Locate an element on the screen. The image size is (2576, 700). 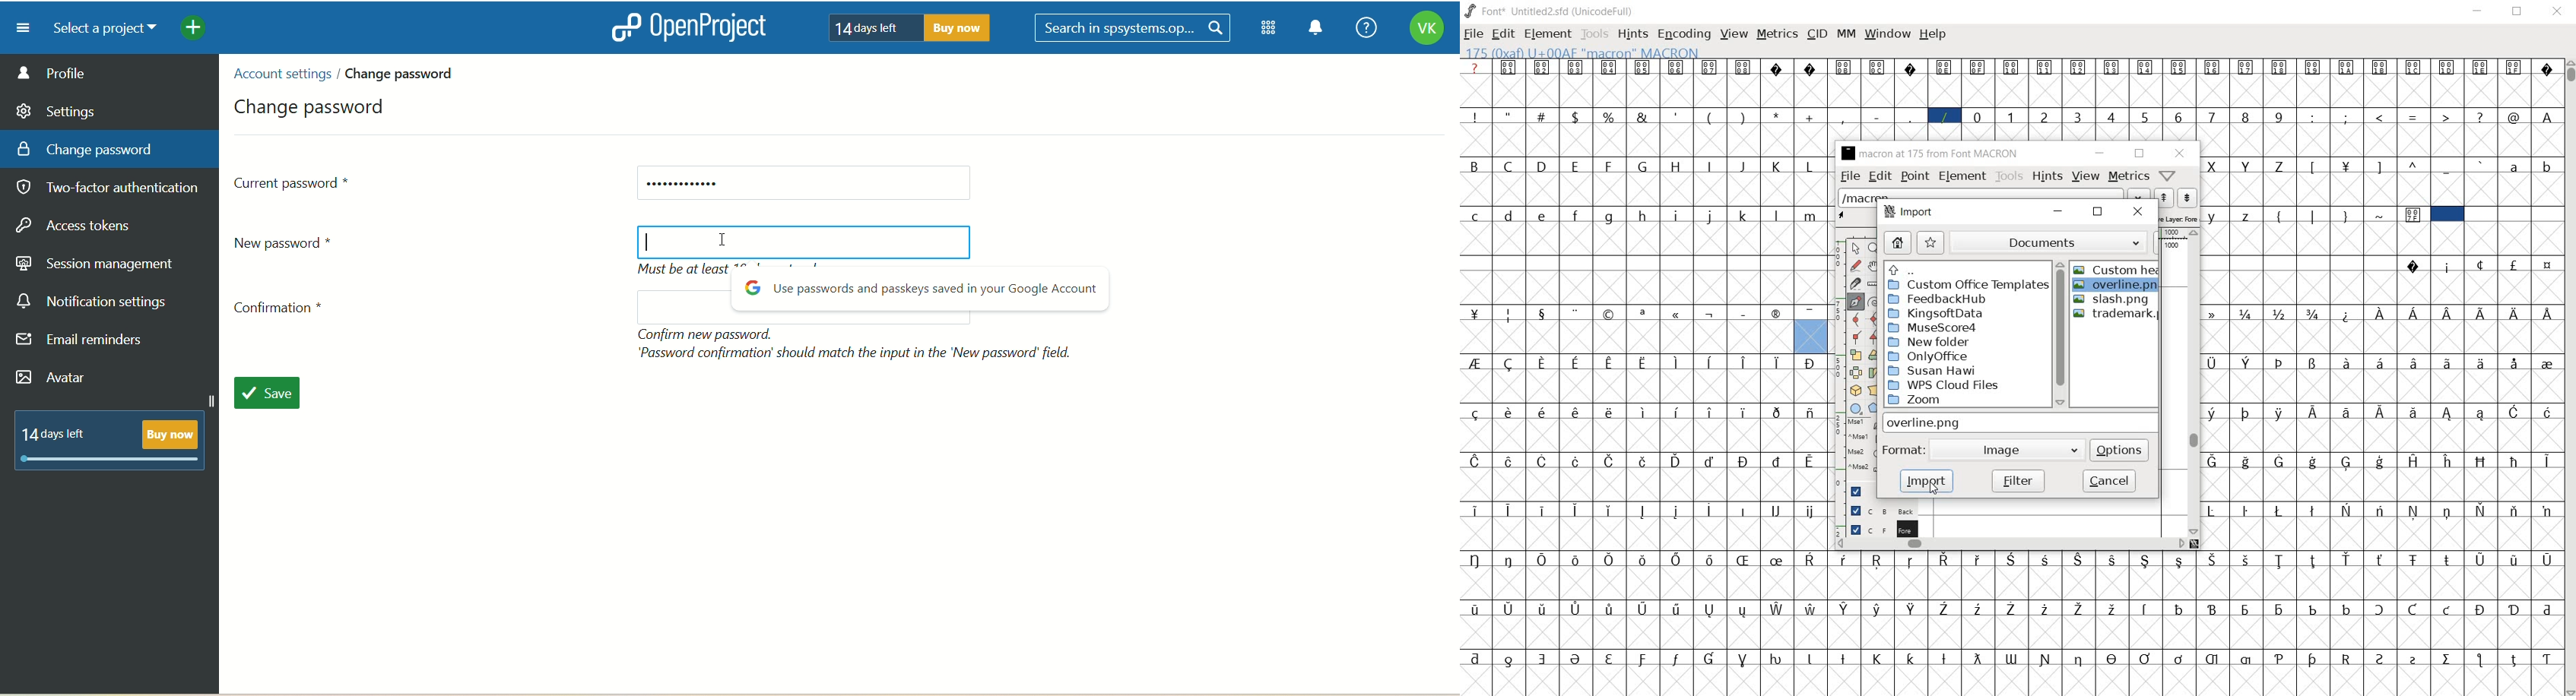
Symbol is located at coordinates (1510, 412).